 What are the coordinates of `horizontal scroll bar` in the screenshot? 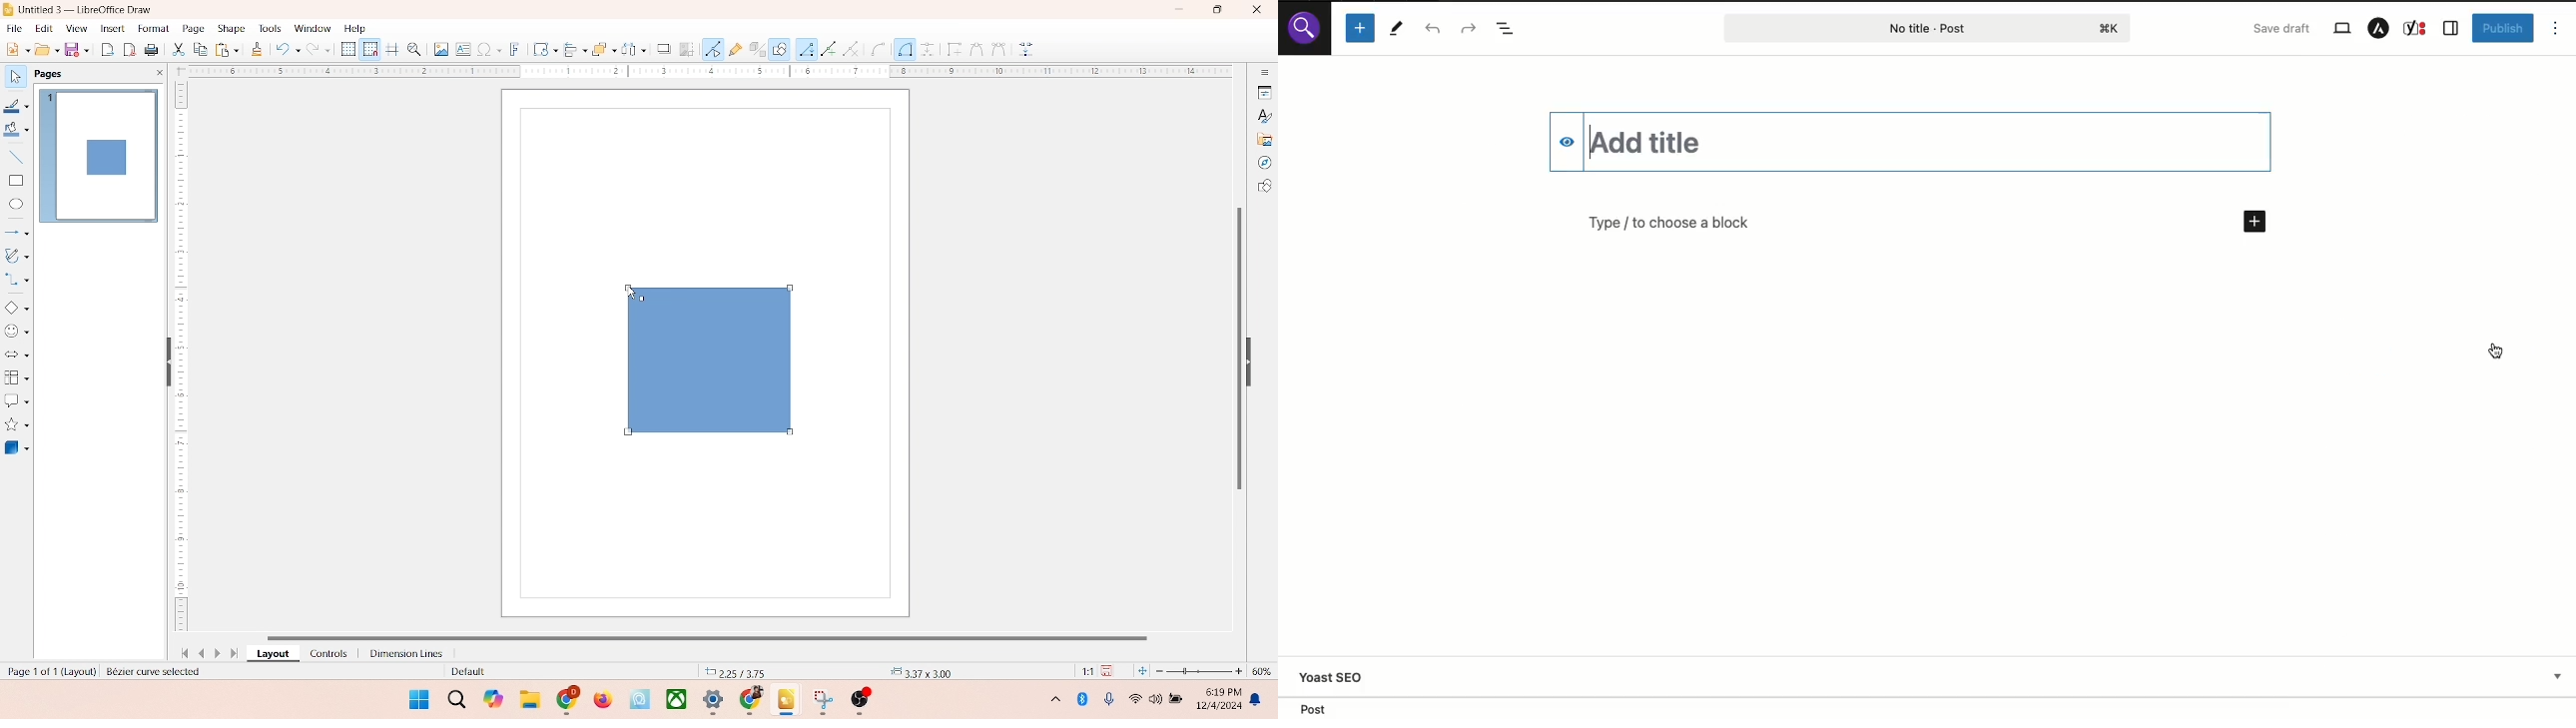 It's located at (723, 635).